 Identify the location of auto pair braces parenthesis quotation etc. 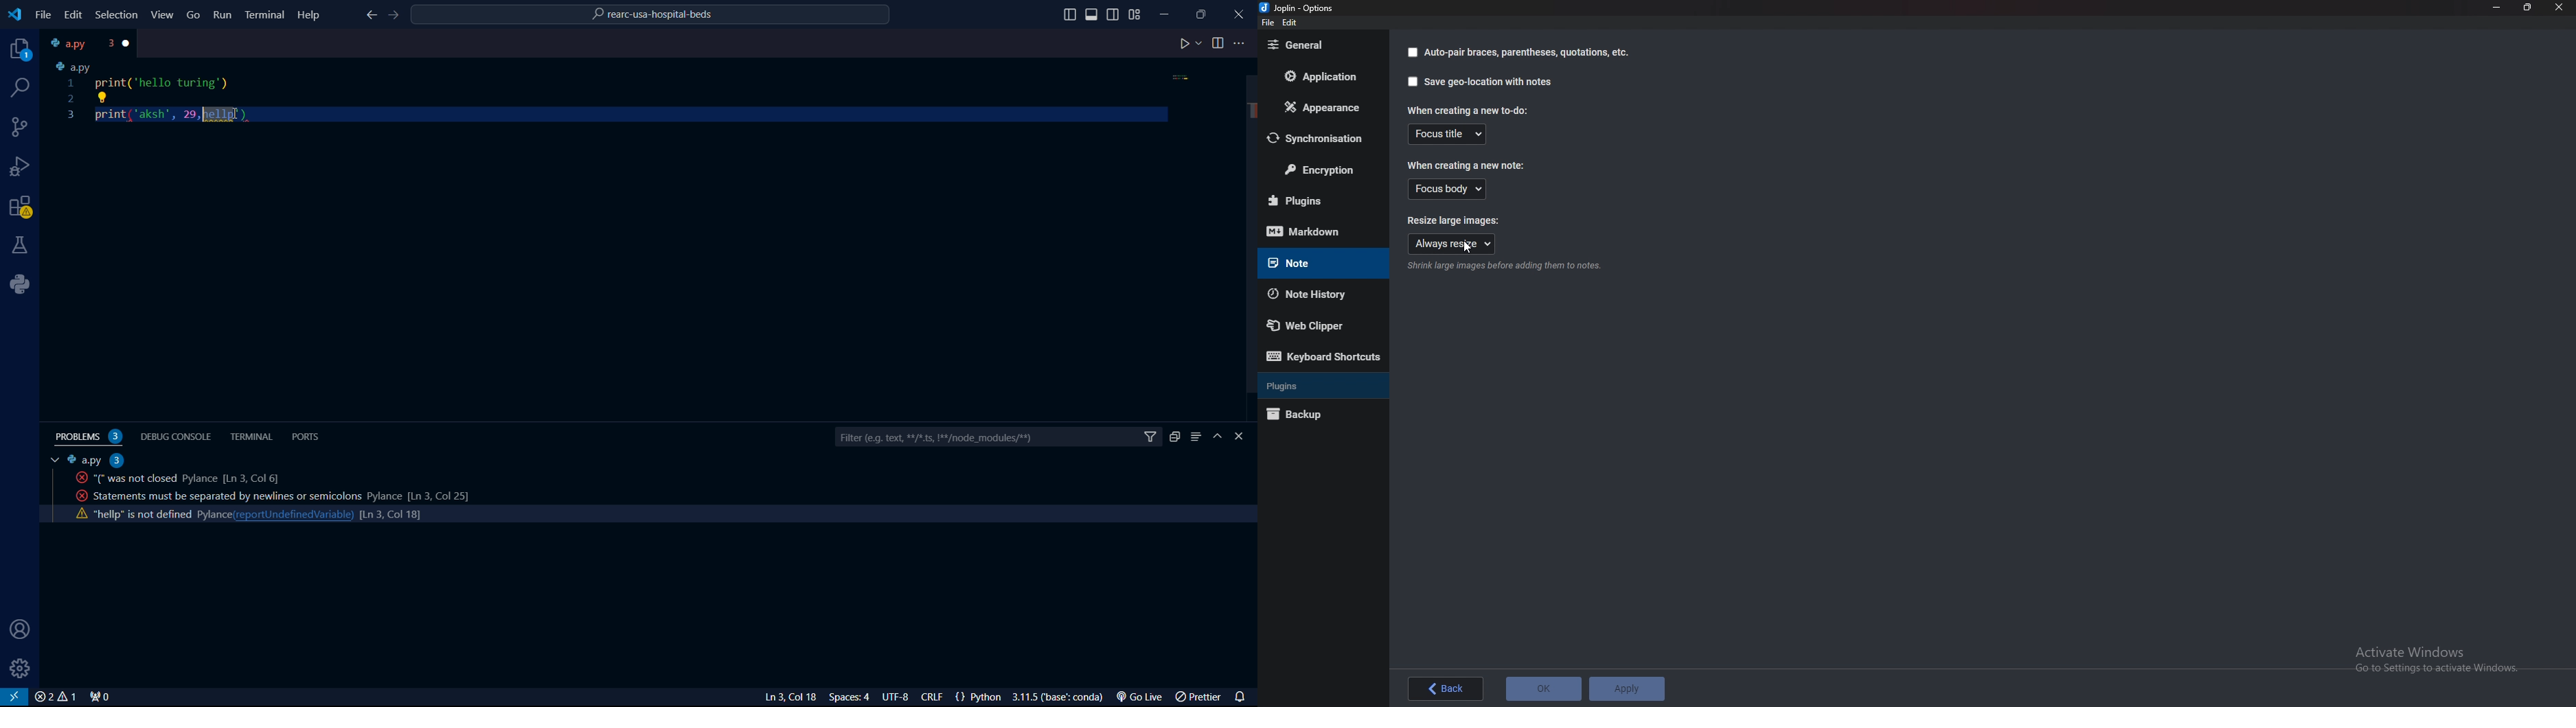
(1528, 54).